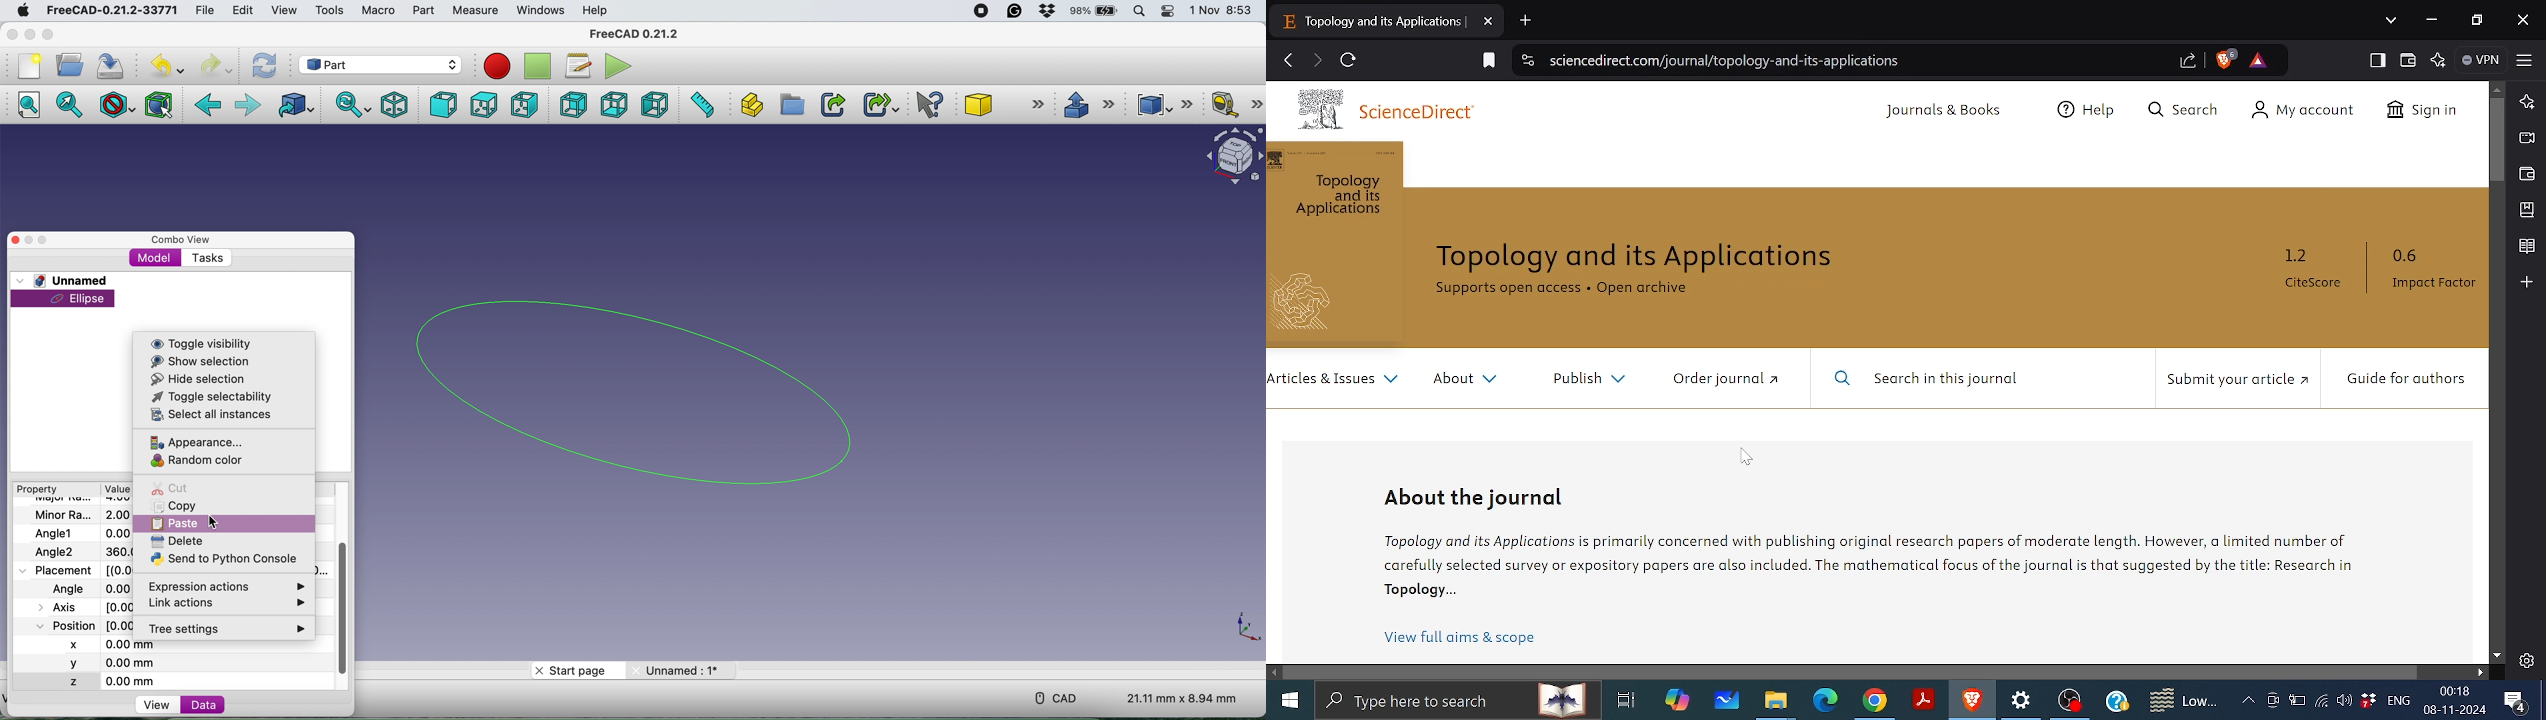  What do you see at coordinates (1227, 154) in the screenshot?
I see `object interface` at bounding box center [1227, 154].